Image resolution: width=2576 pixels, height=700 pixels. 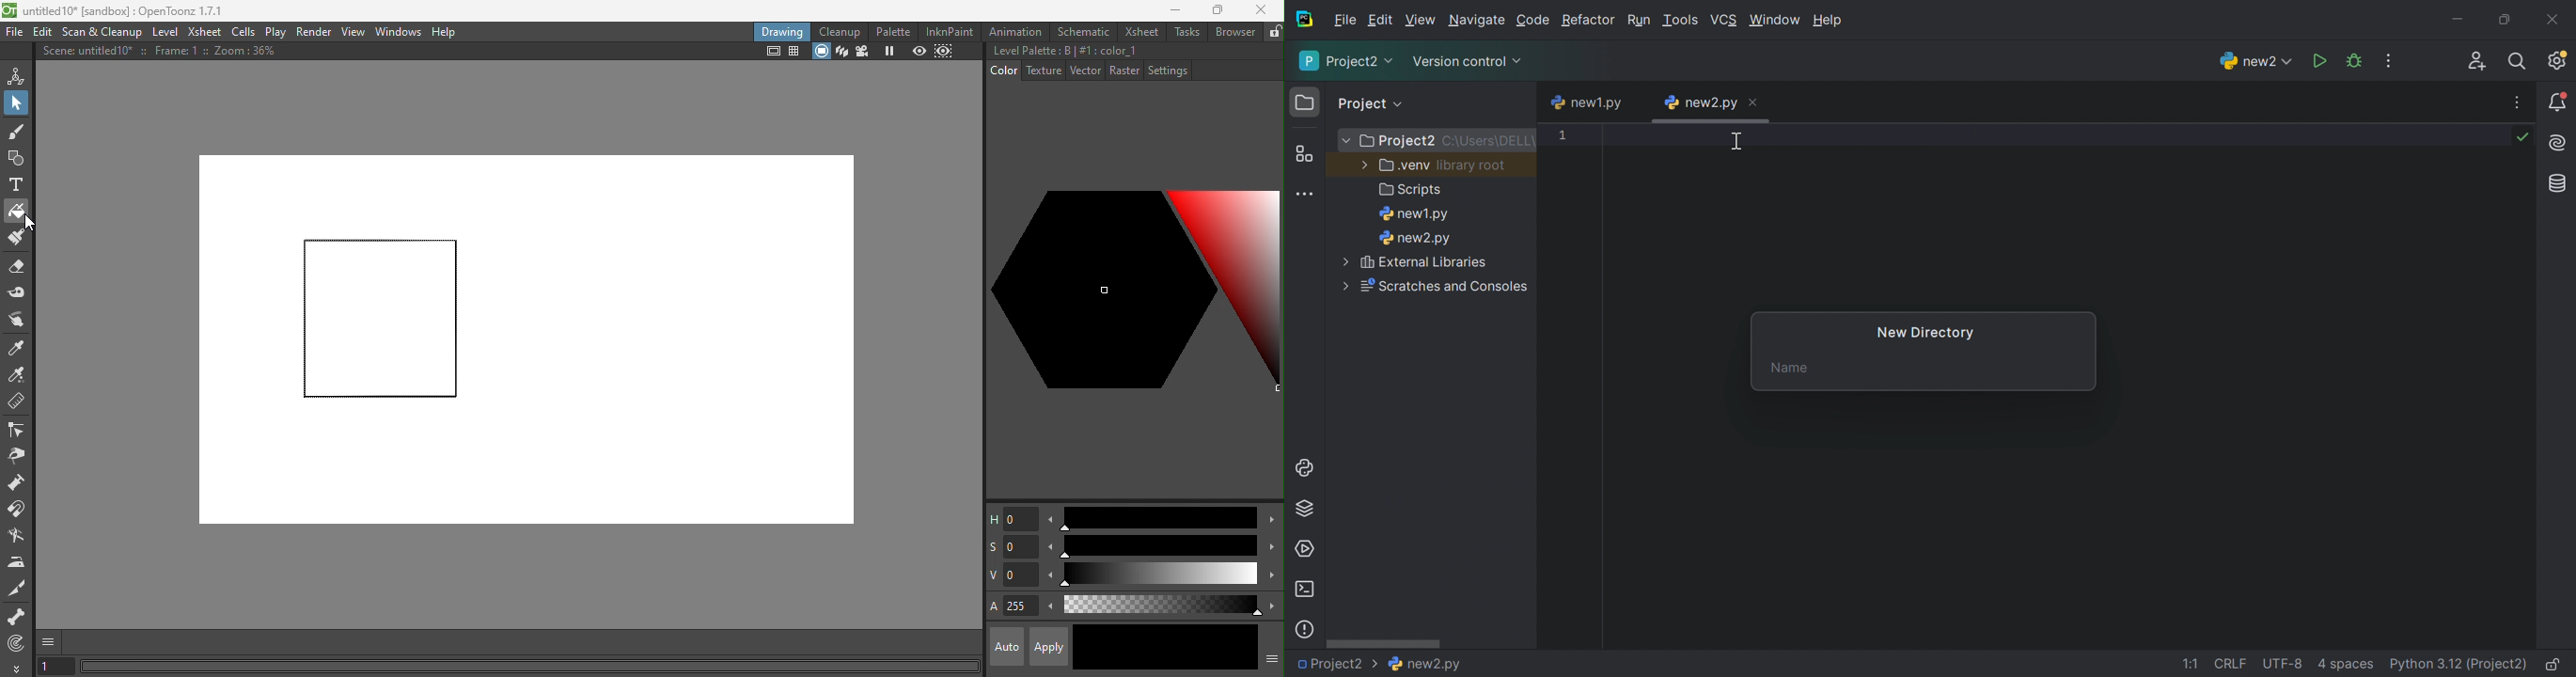 What do you see at coordinates (919, 51) in the screenshot?
I see `Preview` at bounding box center [919, 51].